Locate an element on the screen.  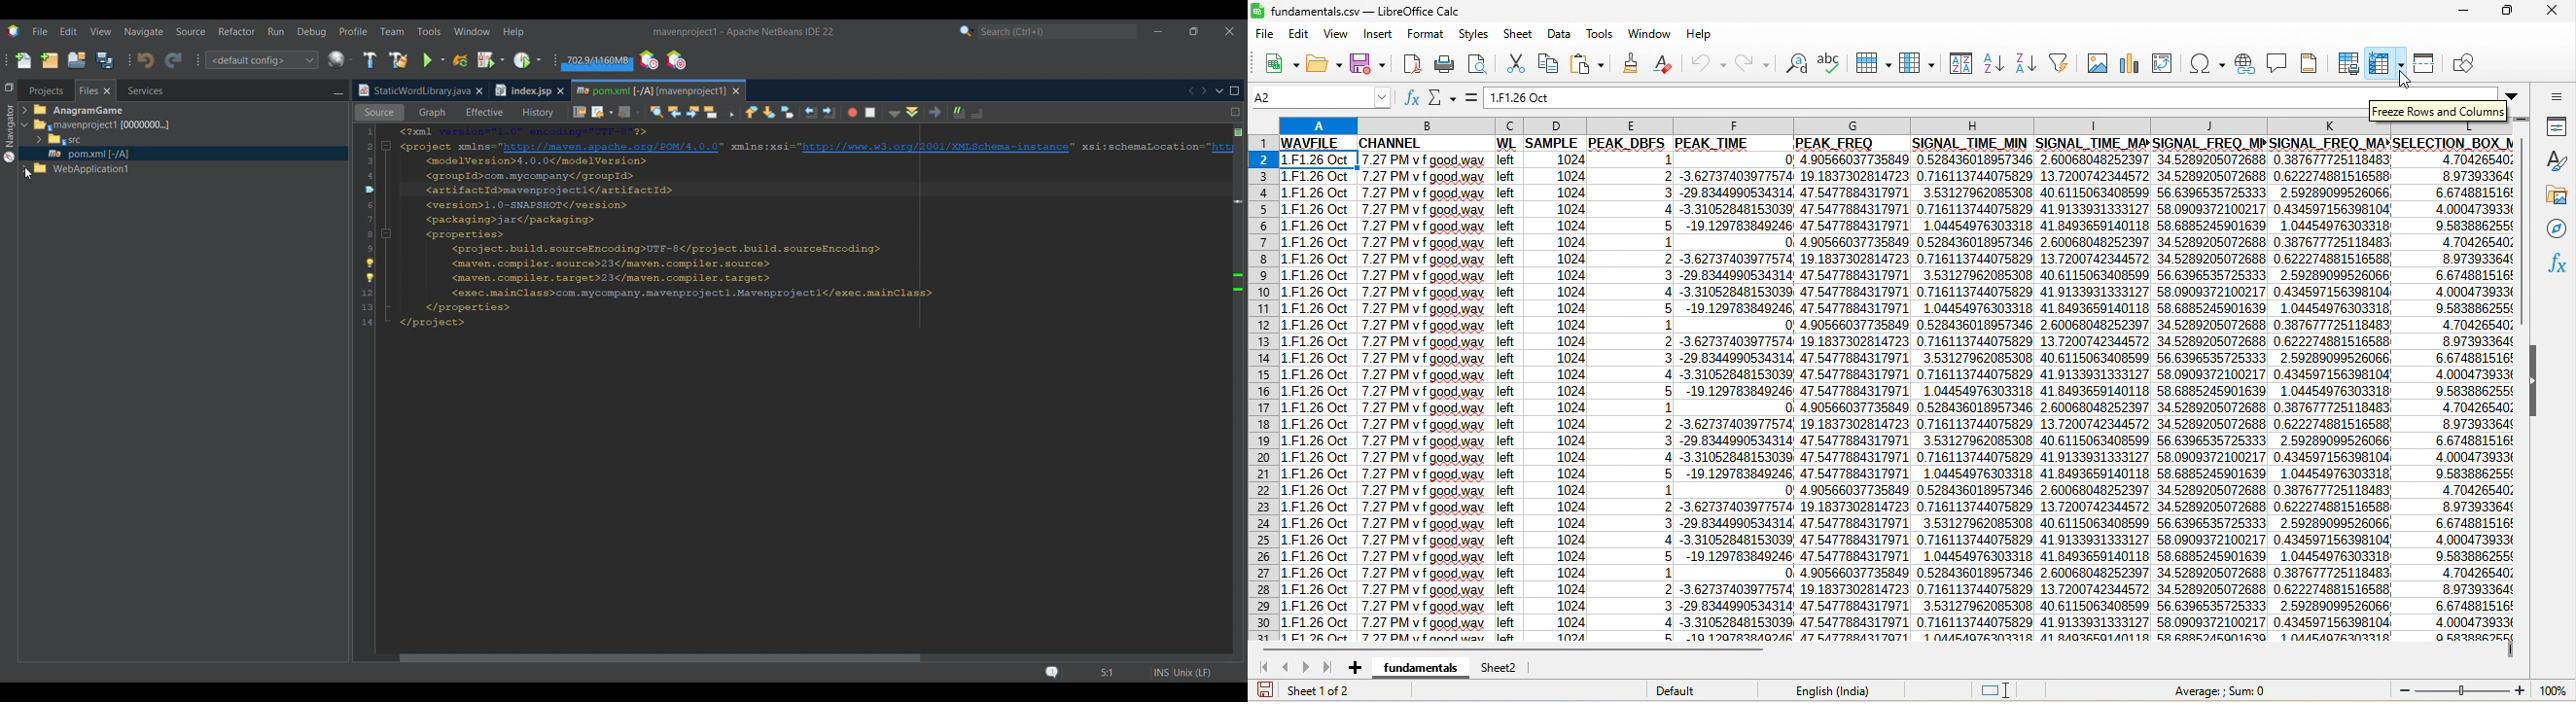
save is located at coordinates (1367, 63).